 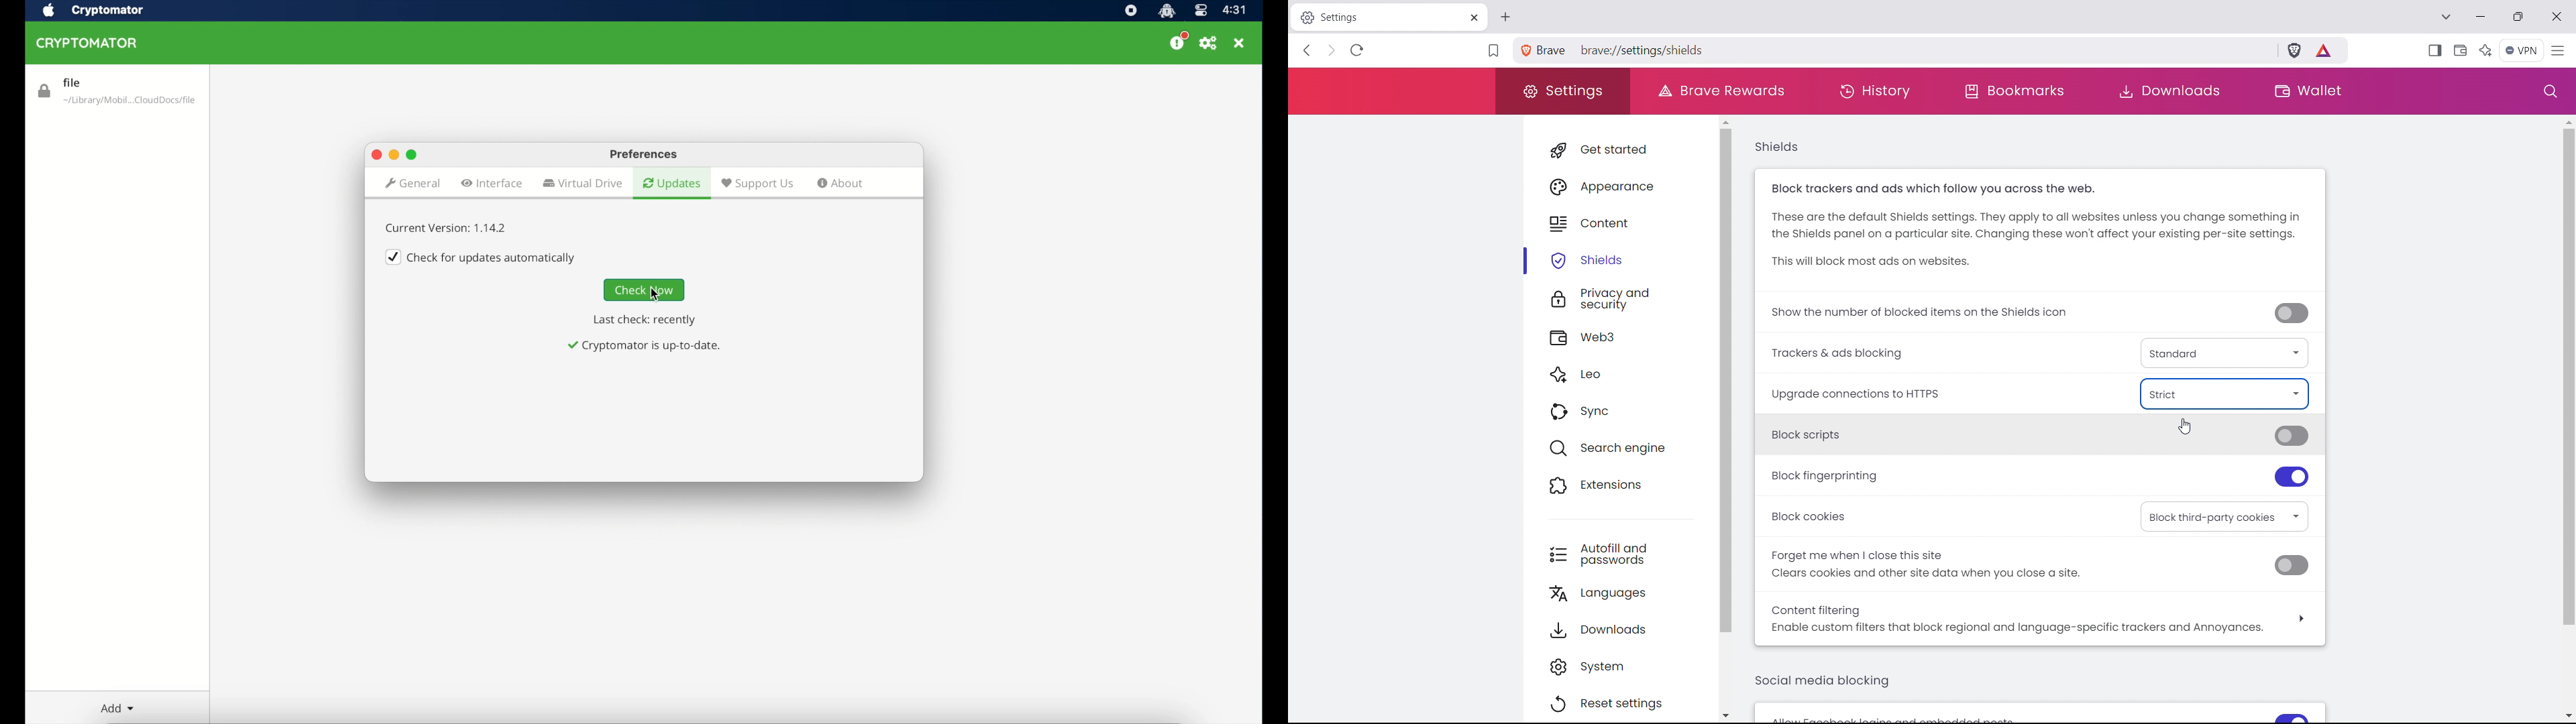 I want to click on cursor, so click(x=656, y=295).